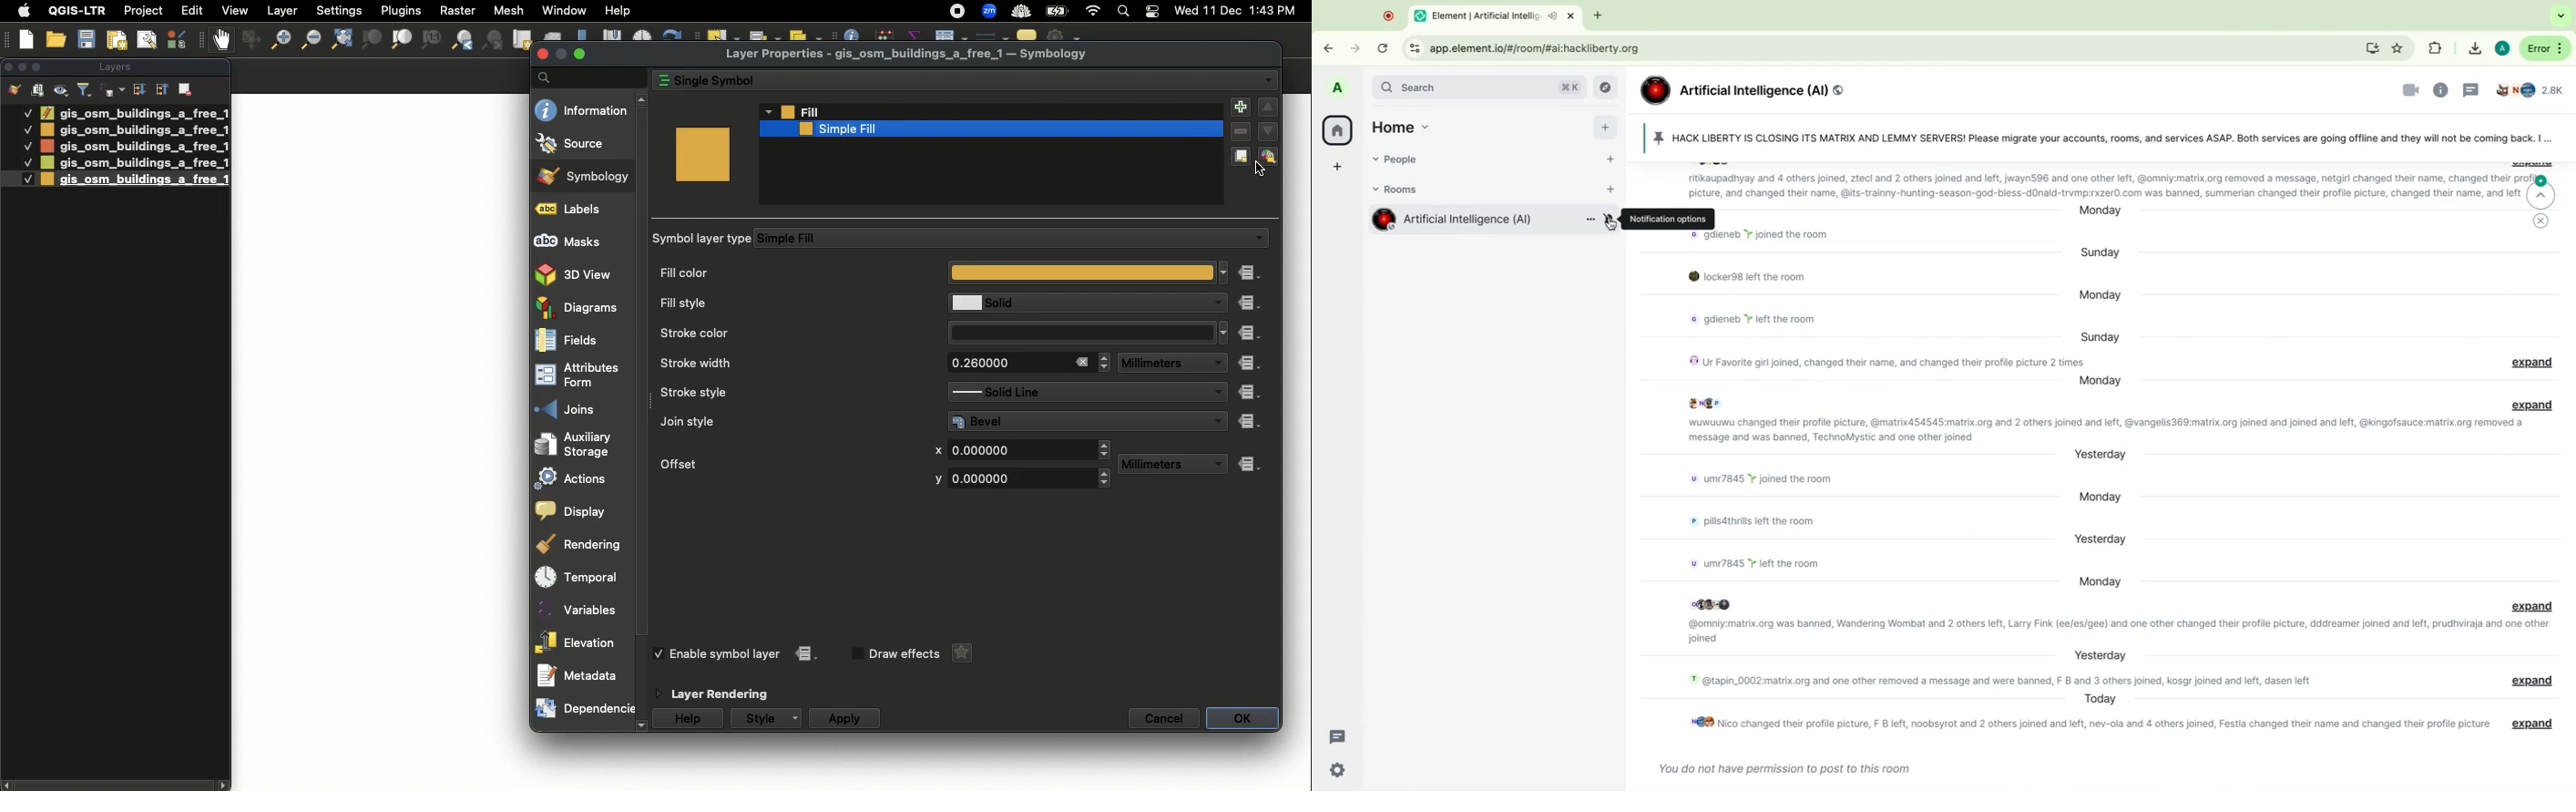 The width and height of the screenshot is (2576, 812). Describe the element at coordinates (1224, 272) in the screenshot. I see `Drop down` at that location.